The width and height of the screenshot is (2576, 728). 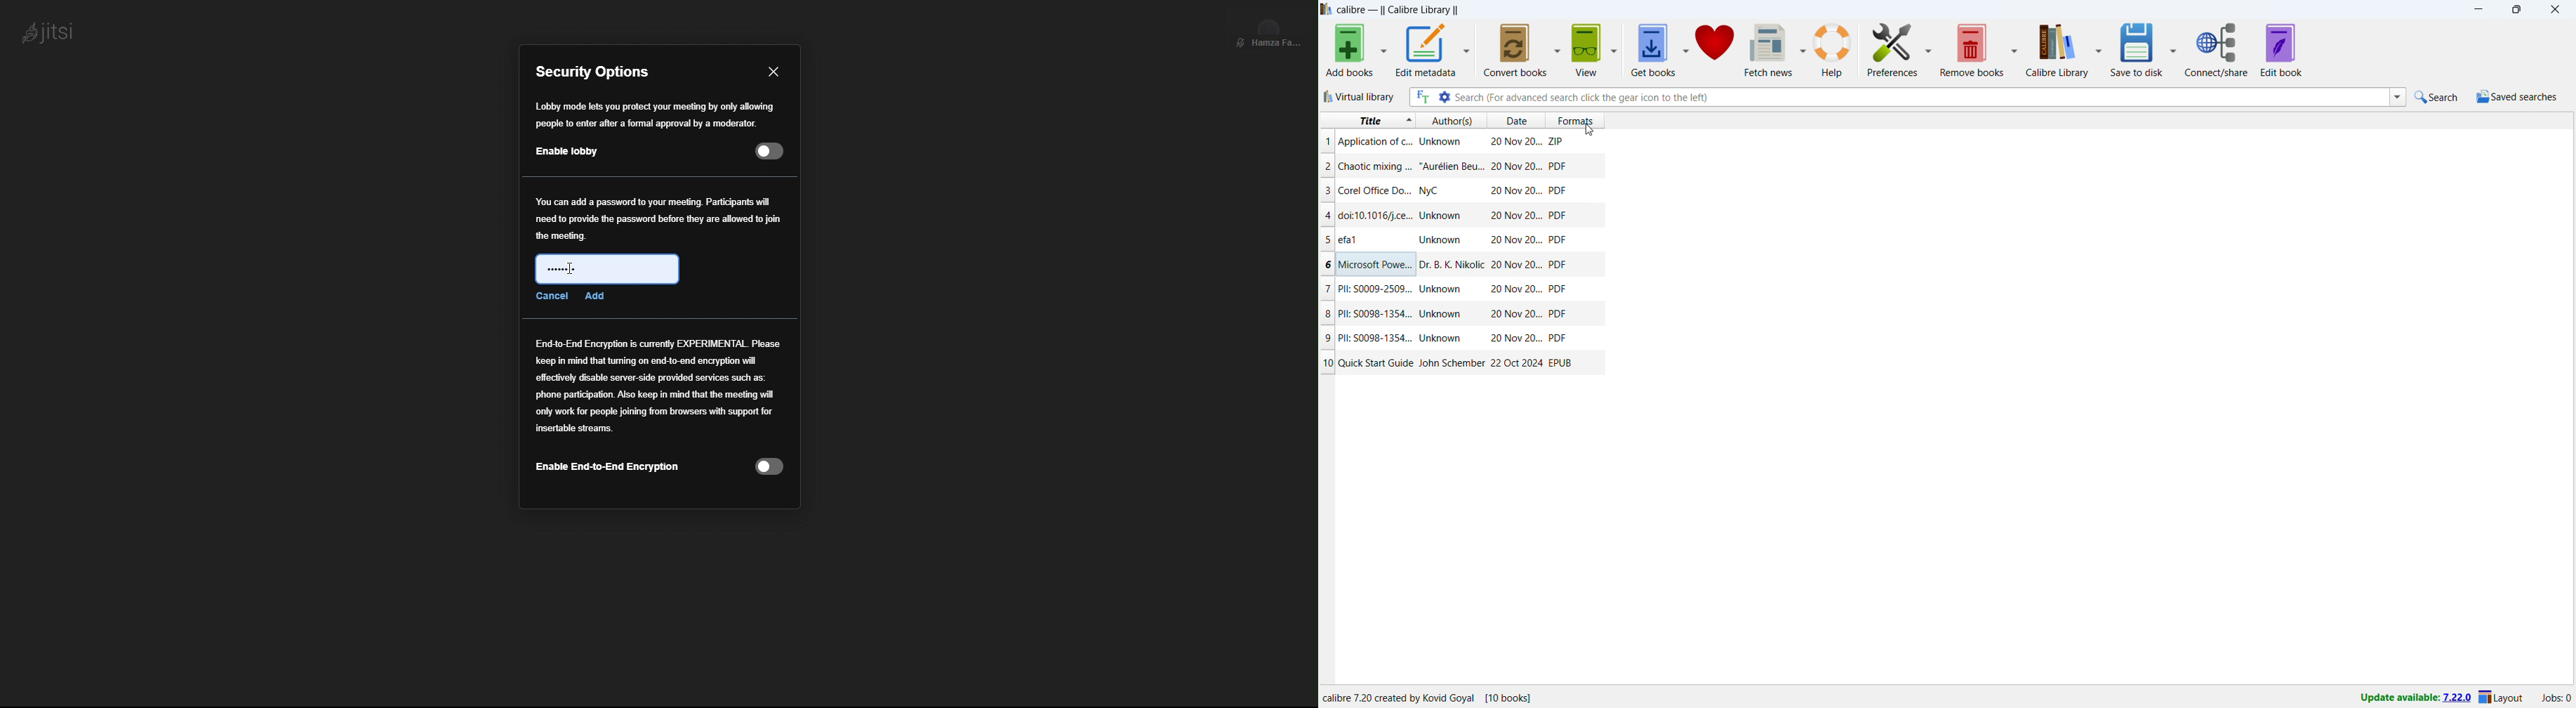 What do you see at coordinates (1517, 363) in the screenshot?
I see `date` at bounding box center [1517, 363].